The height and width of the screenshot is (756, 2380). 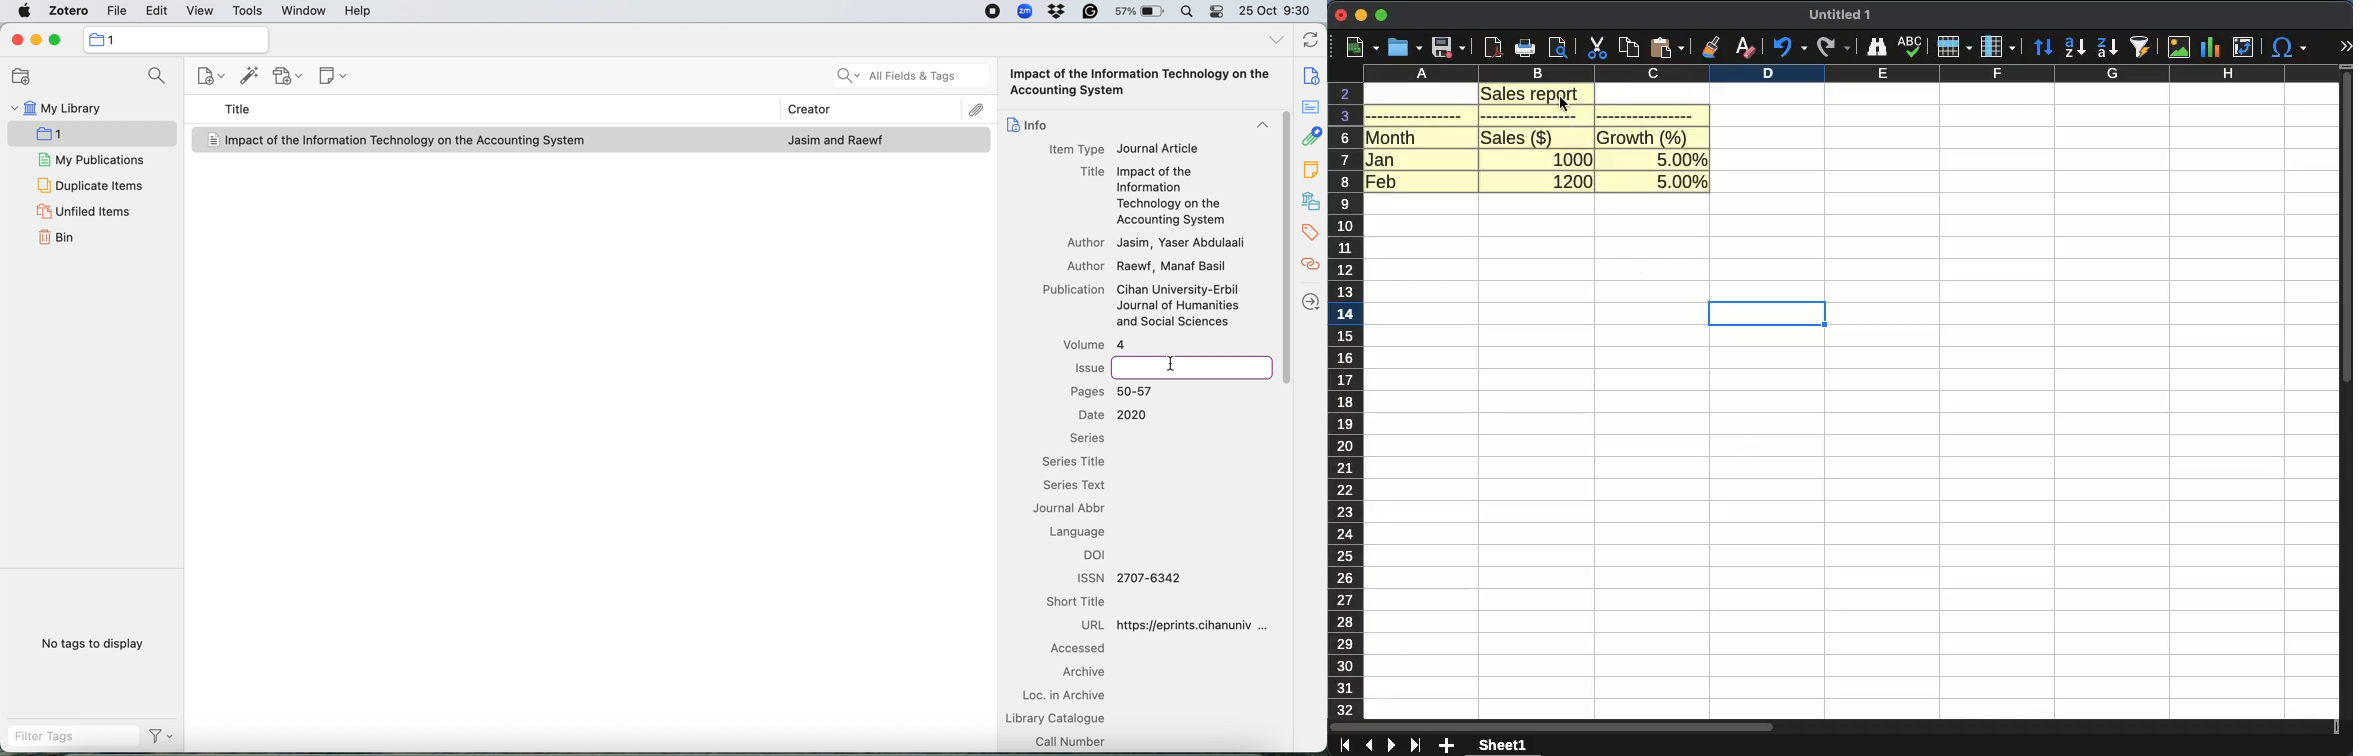 I want to click on 25 Oct 9:30, so click(x=1279, y=12).